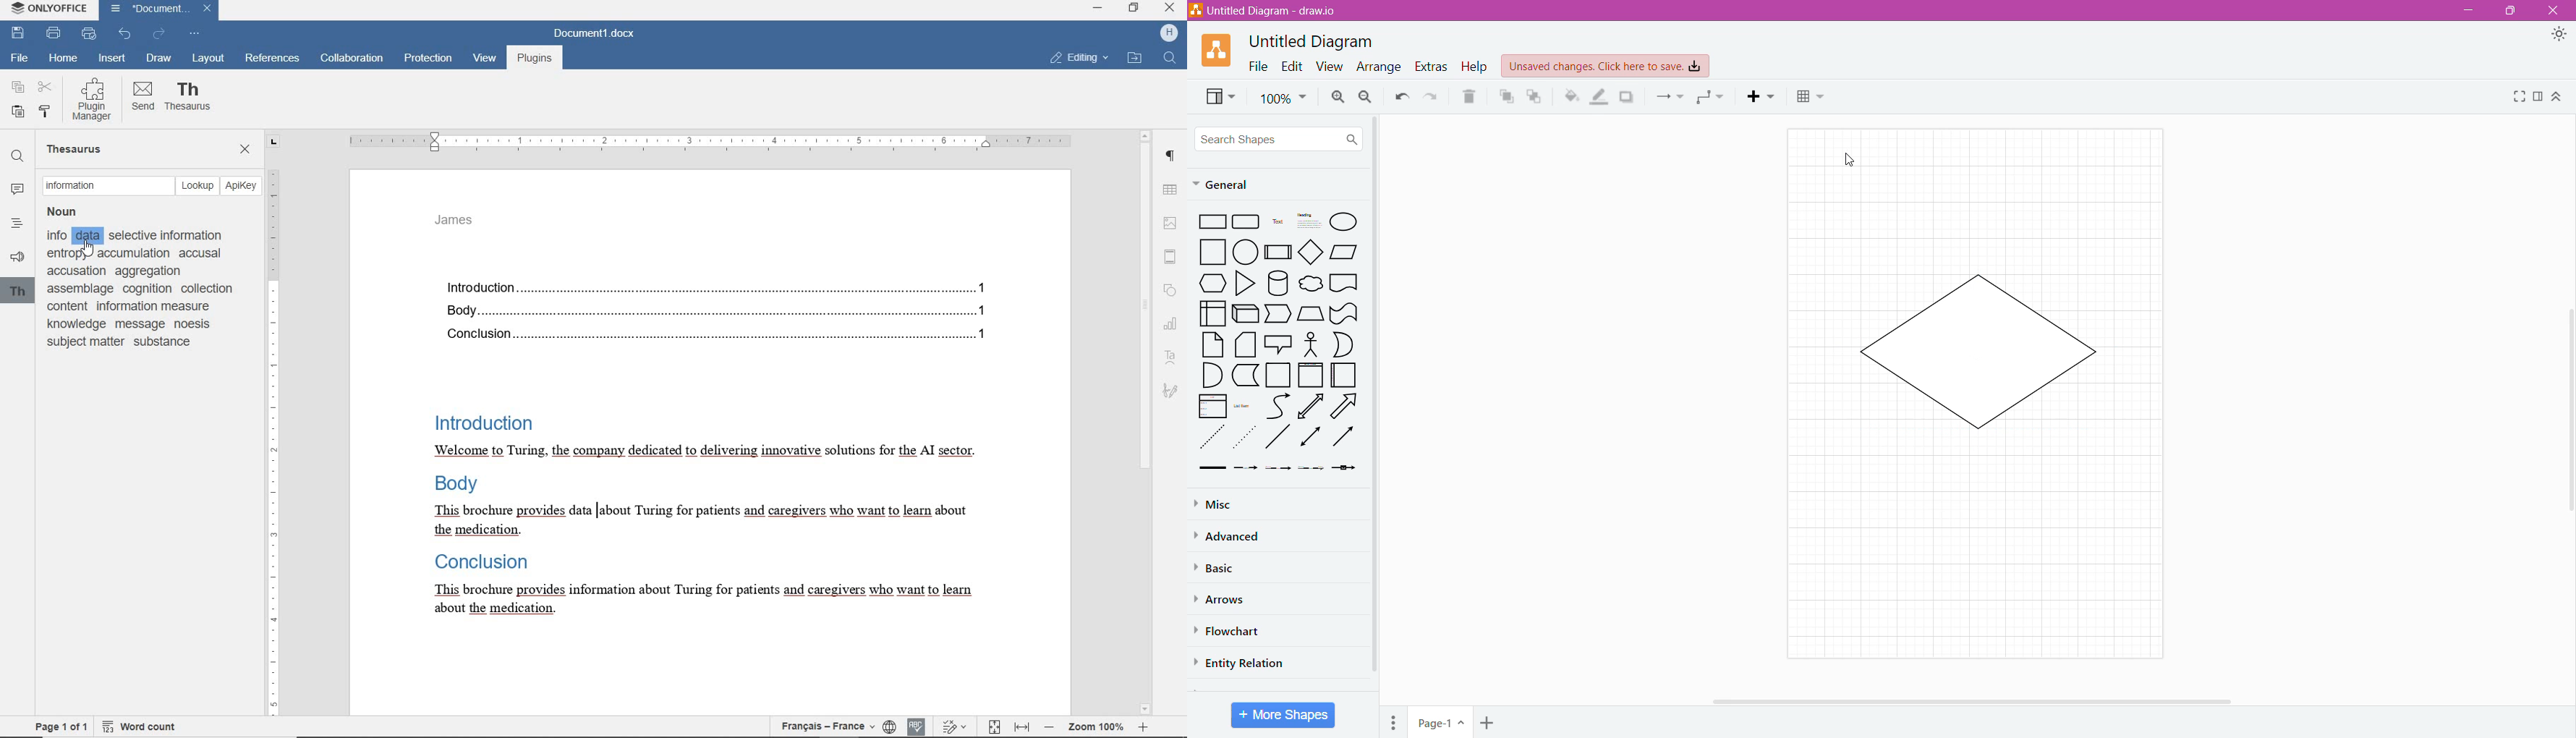 The width and height of the screenshot is (2576, 756). I want to click on APIKEY, so click(243, 186).